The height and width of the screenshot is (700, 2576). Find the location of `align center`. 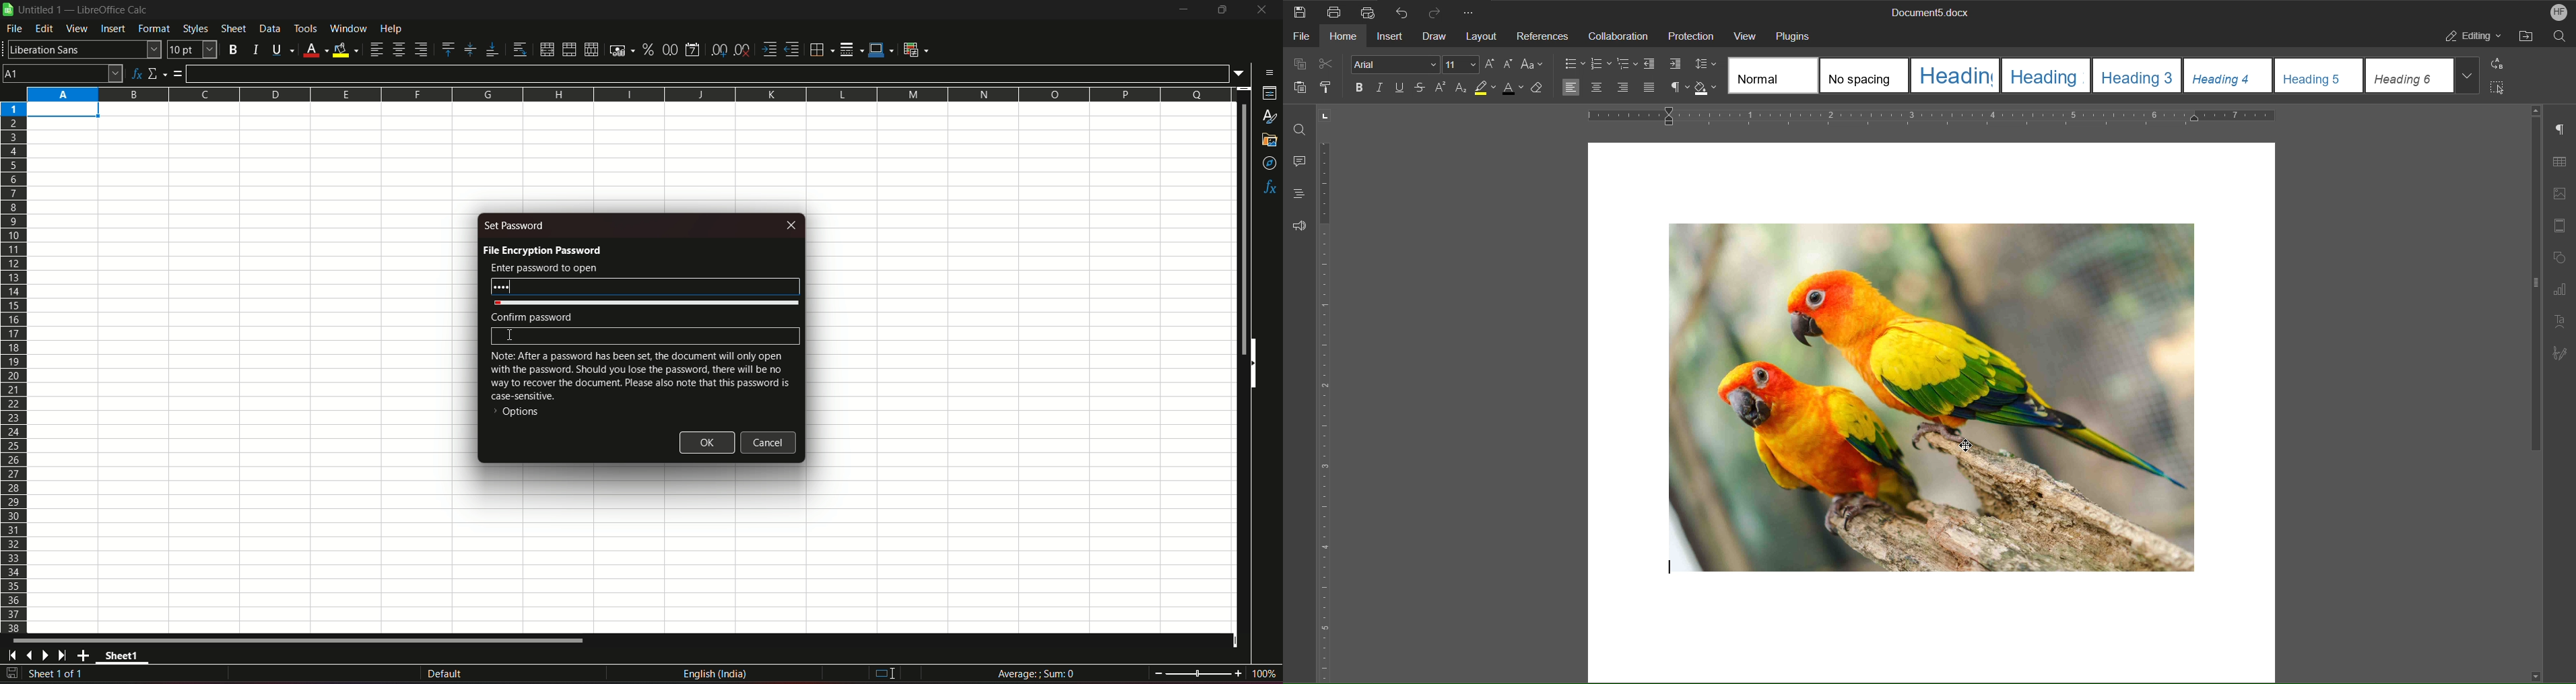

align center is located at coordinates (398, 50).